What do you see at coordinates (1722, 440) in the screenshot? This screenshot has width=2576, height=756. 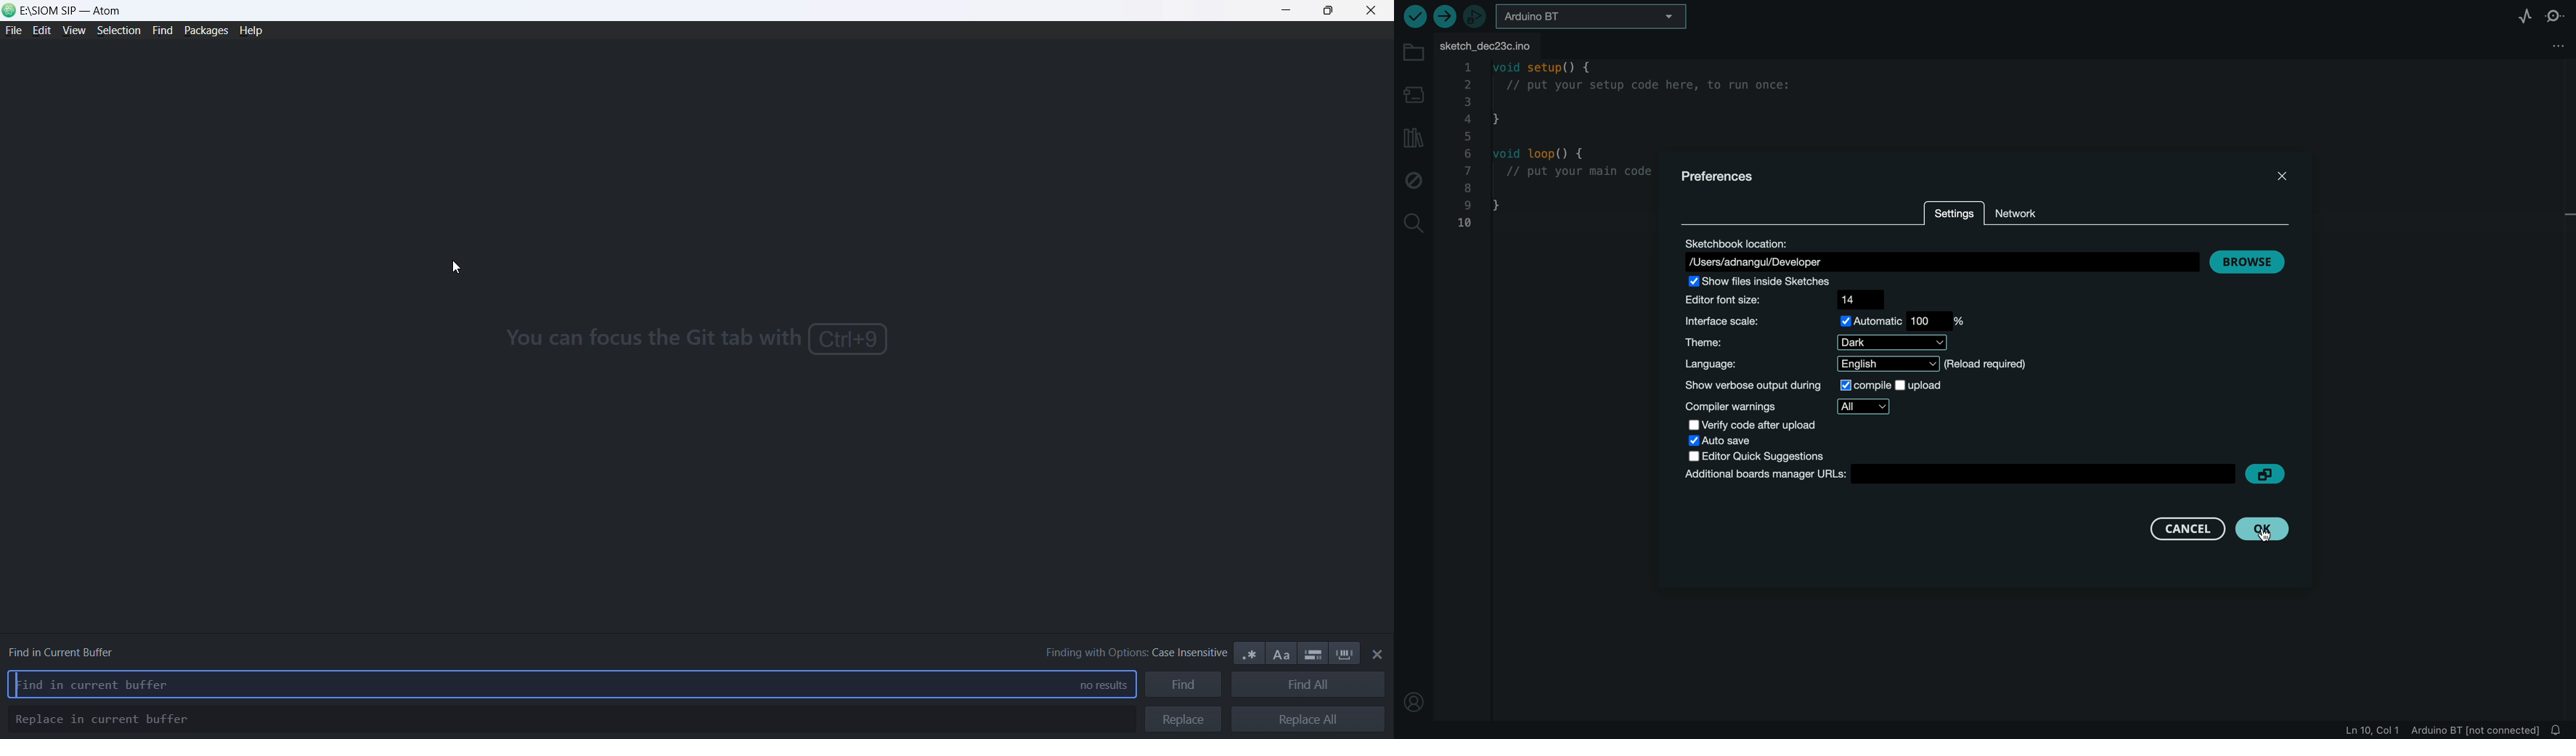 I see `auto save` at bounding box center [1722, 440].